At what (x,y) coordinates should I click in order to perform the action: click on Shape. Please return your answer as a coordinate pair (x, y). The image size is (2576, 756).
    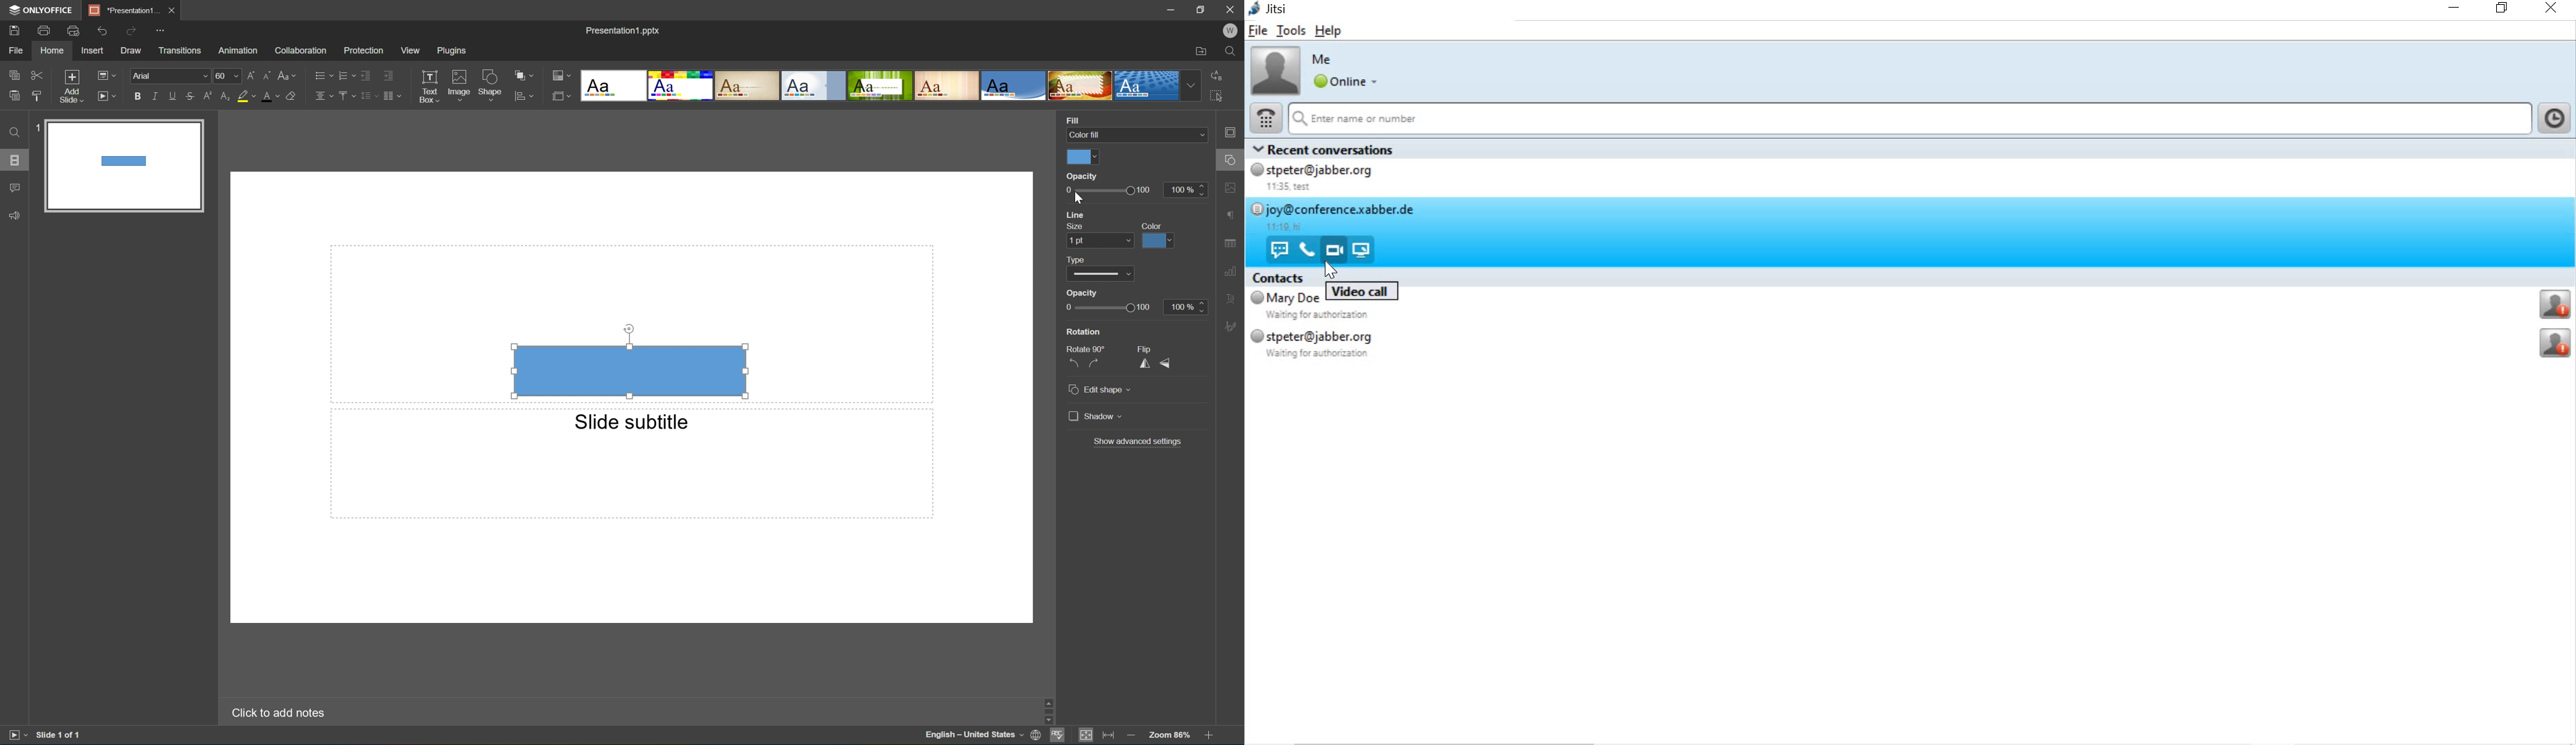
    Looking at the image, I should click on (489, 86).